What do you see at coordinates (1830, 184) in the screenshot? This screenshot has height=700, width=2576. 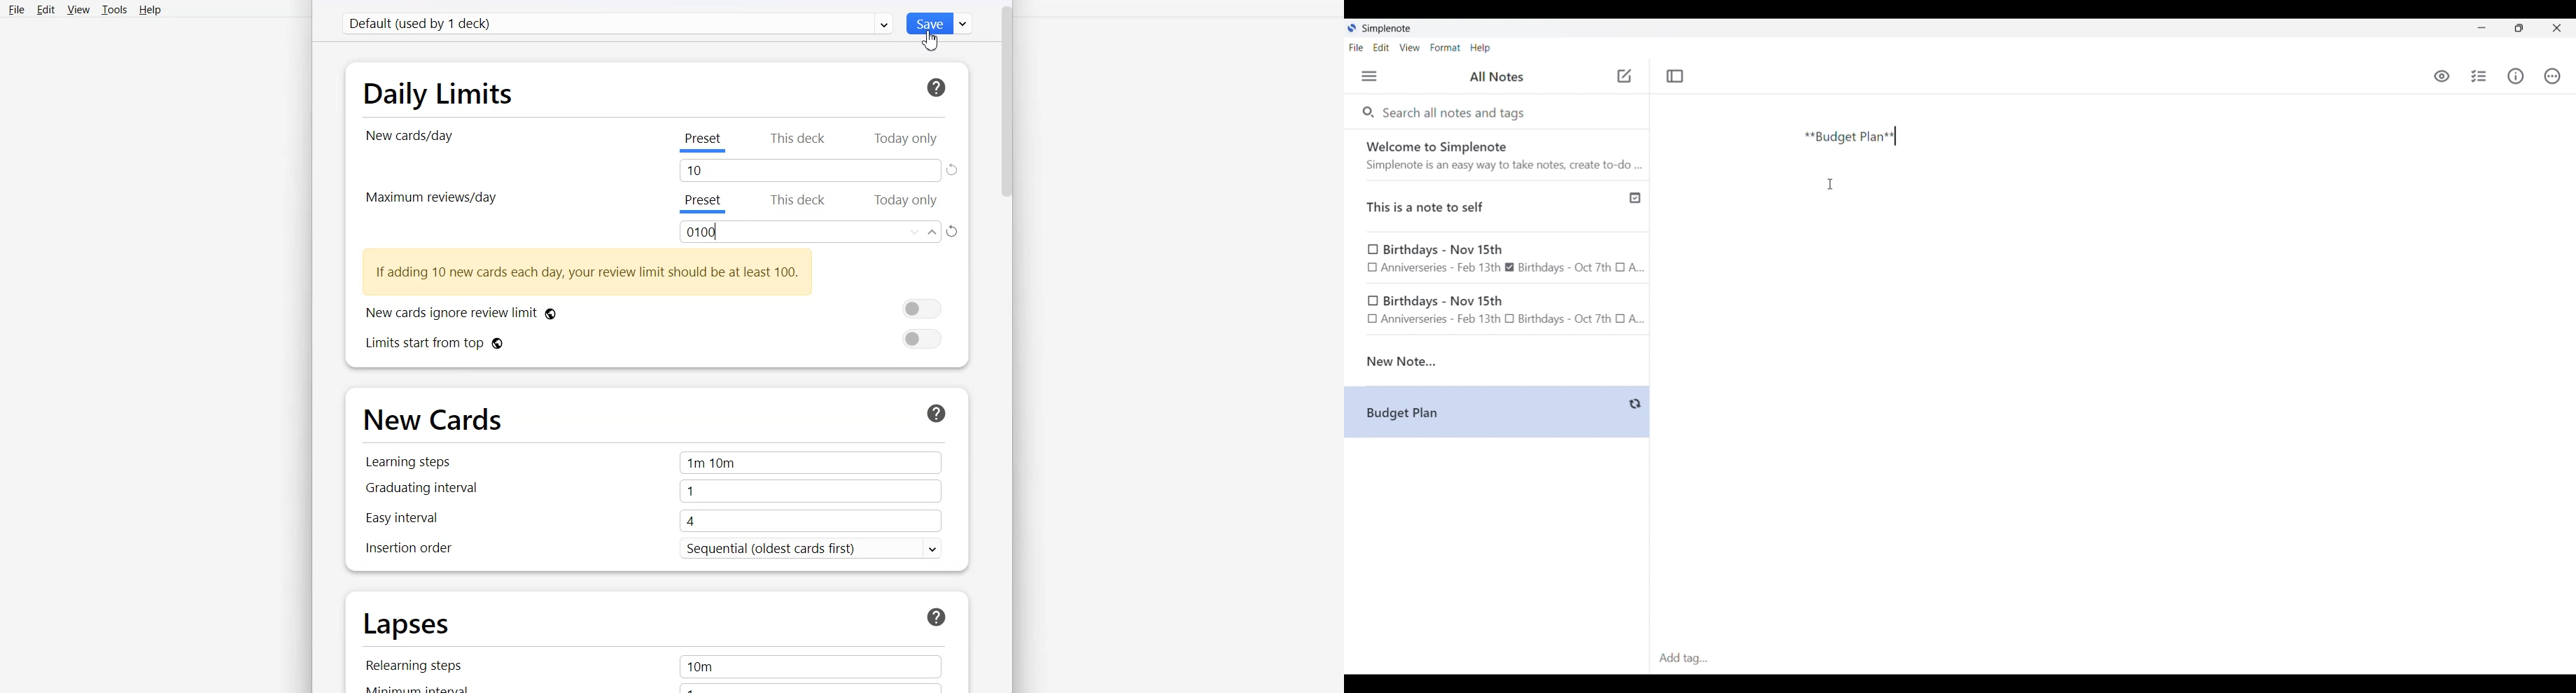 I see `Cursor position unchanged ` at bounding box center [1830, 184].